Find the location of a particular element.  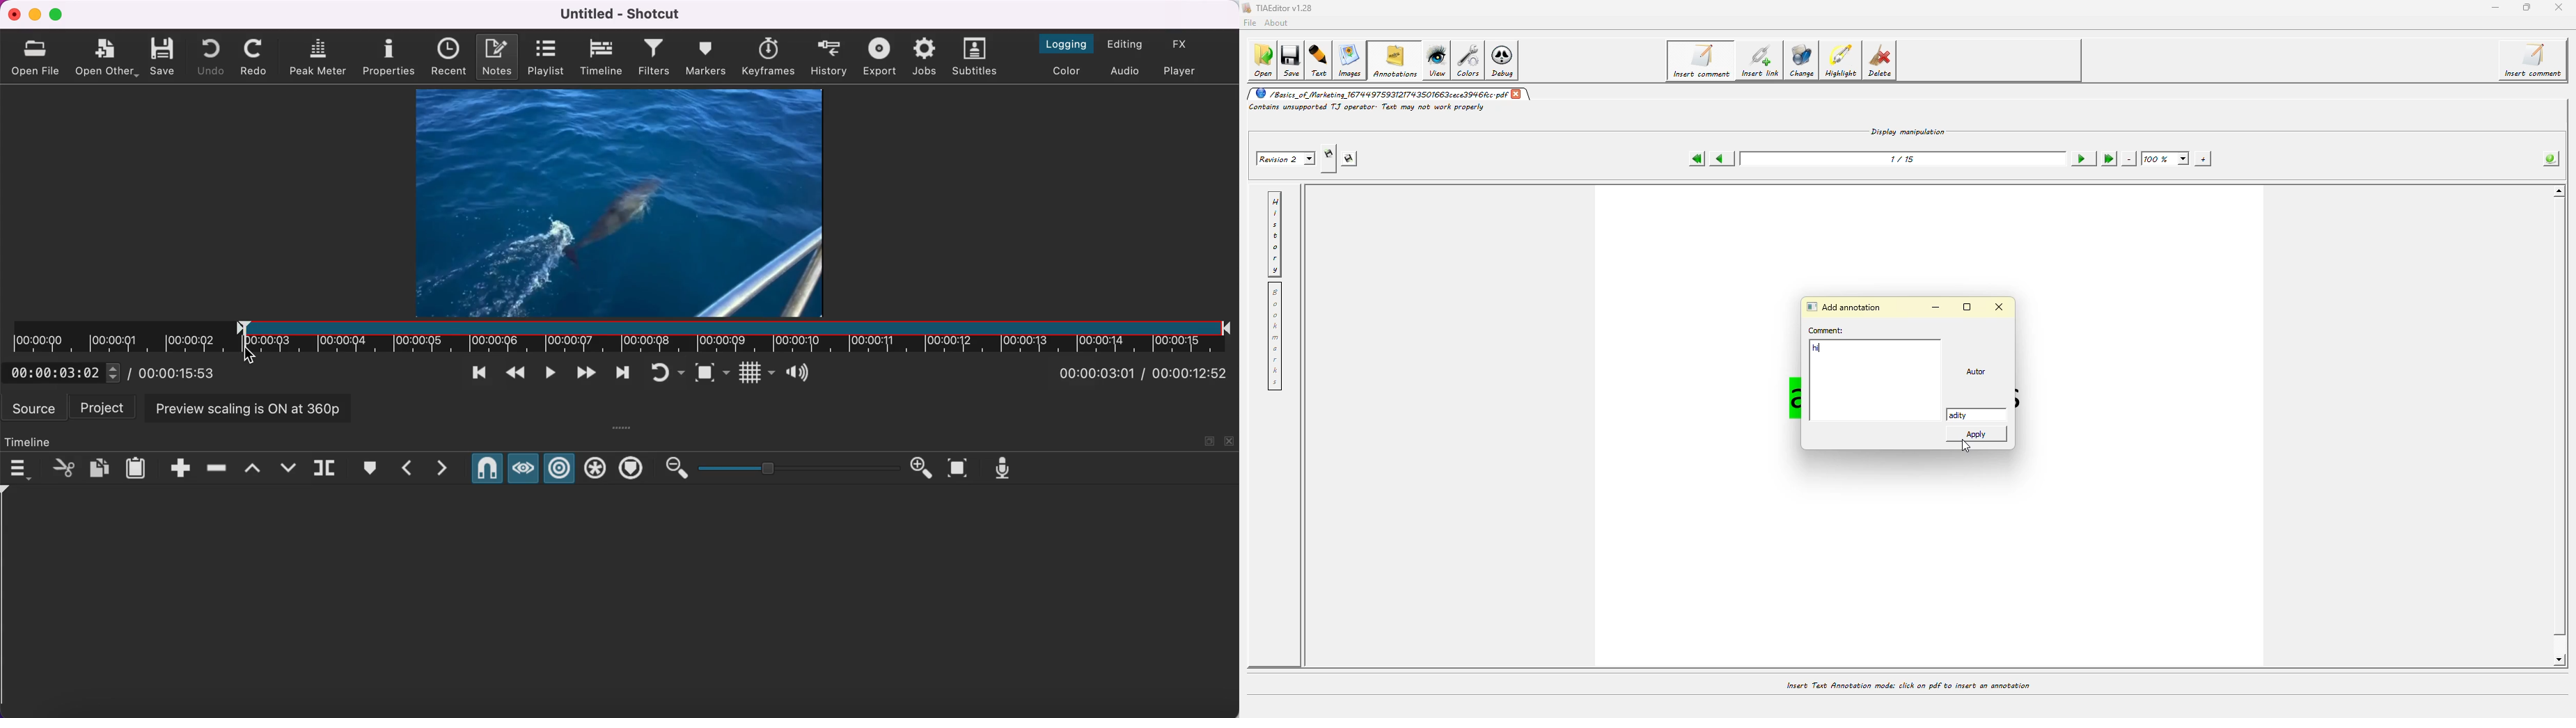

open other is located at coordinates (108, 58).